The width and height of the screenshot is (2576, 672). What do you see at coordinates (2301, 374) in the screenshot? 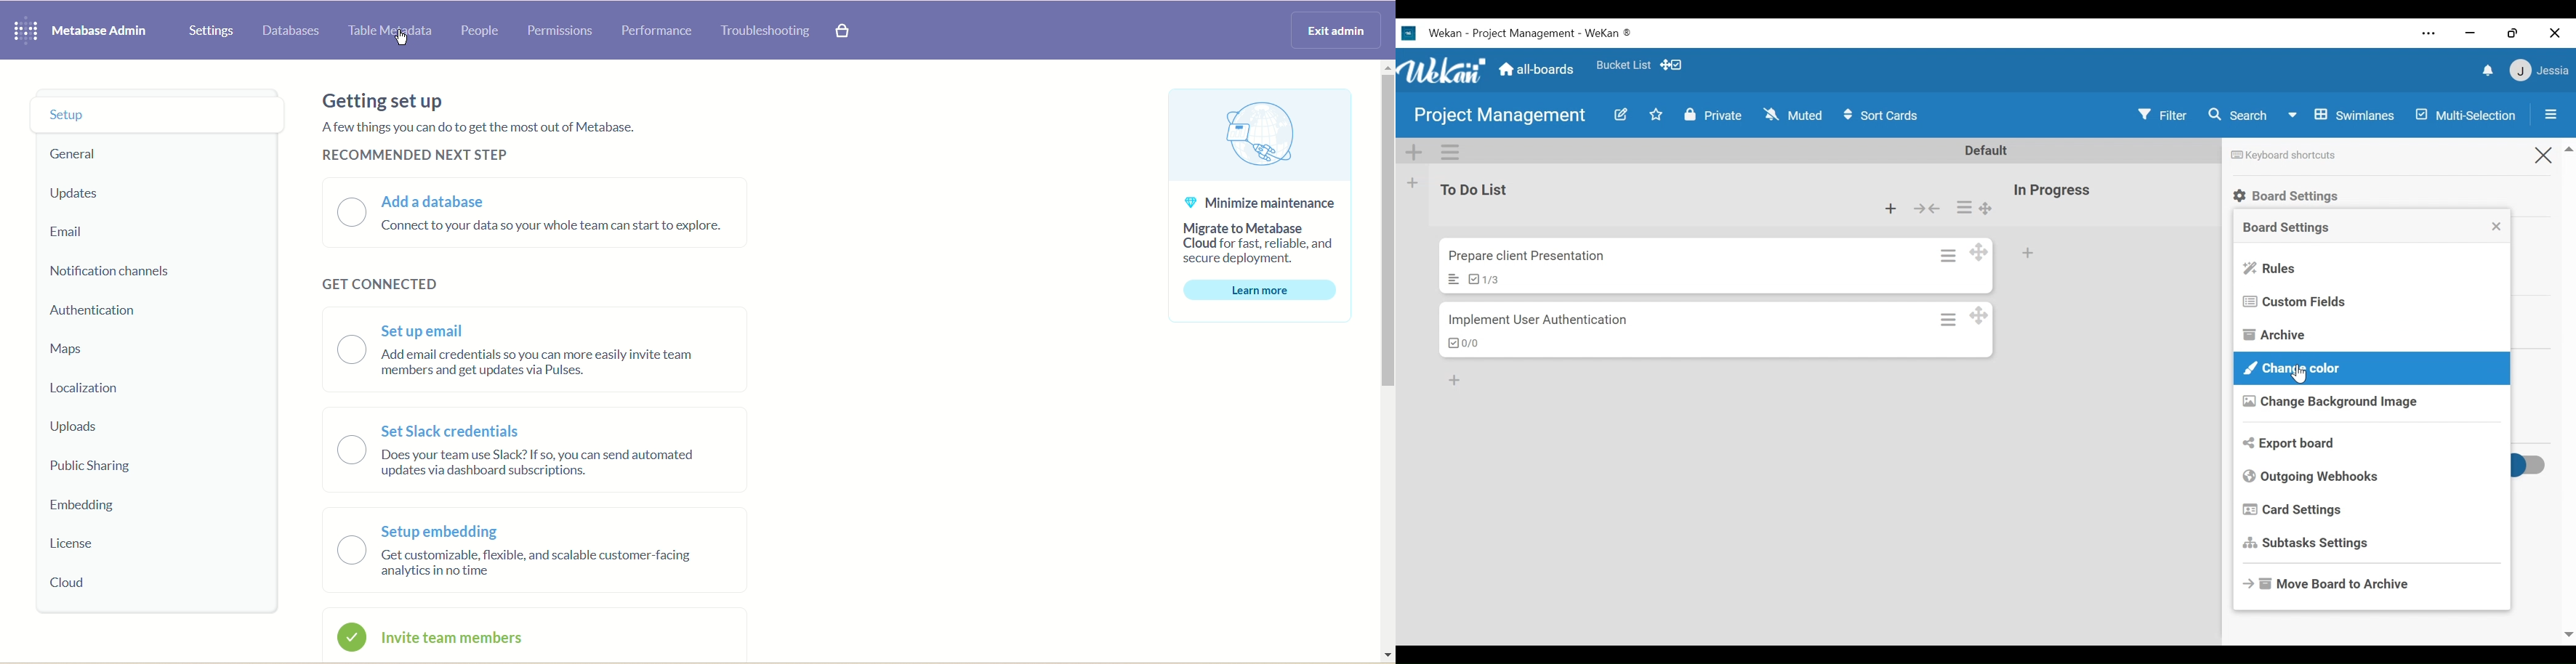
I see `Cursor` at bounding box center [2301, 374].